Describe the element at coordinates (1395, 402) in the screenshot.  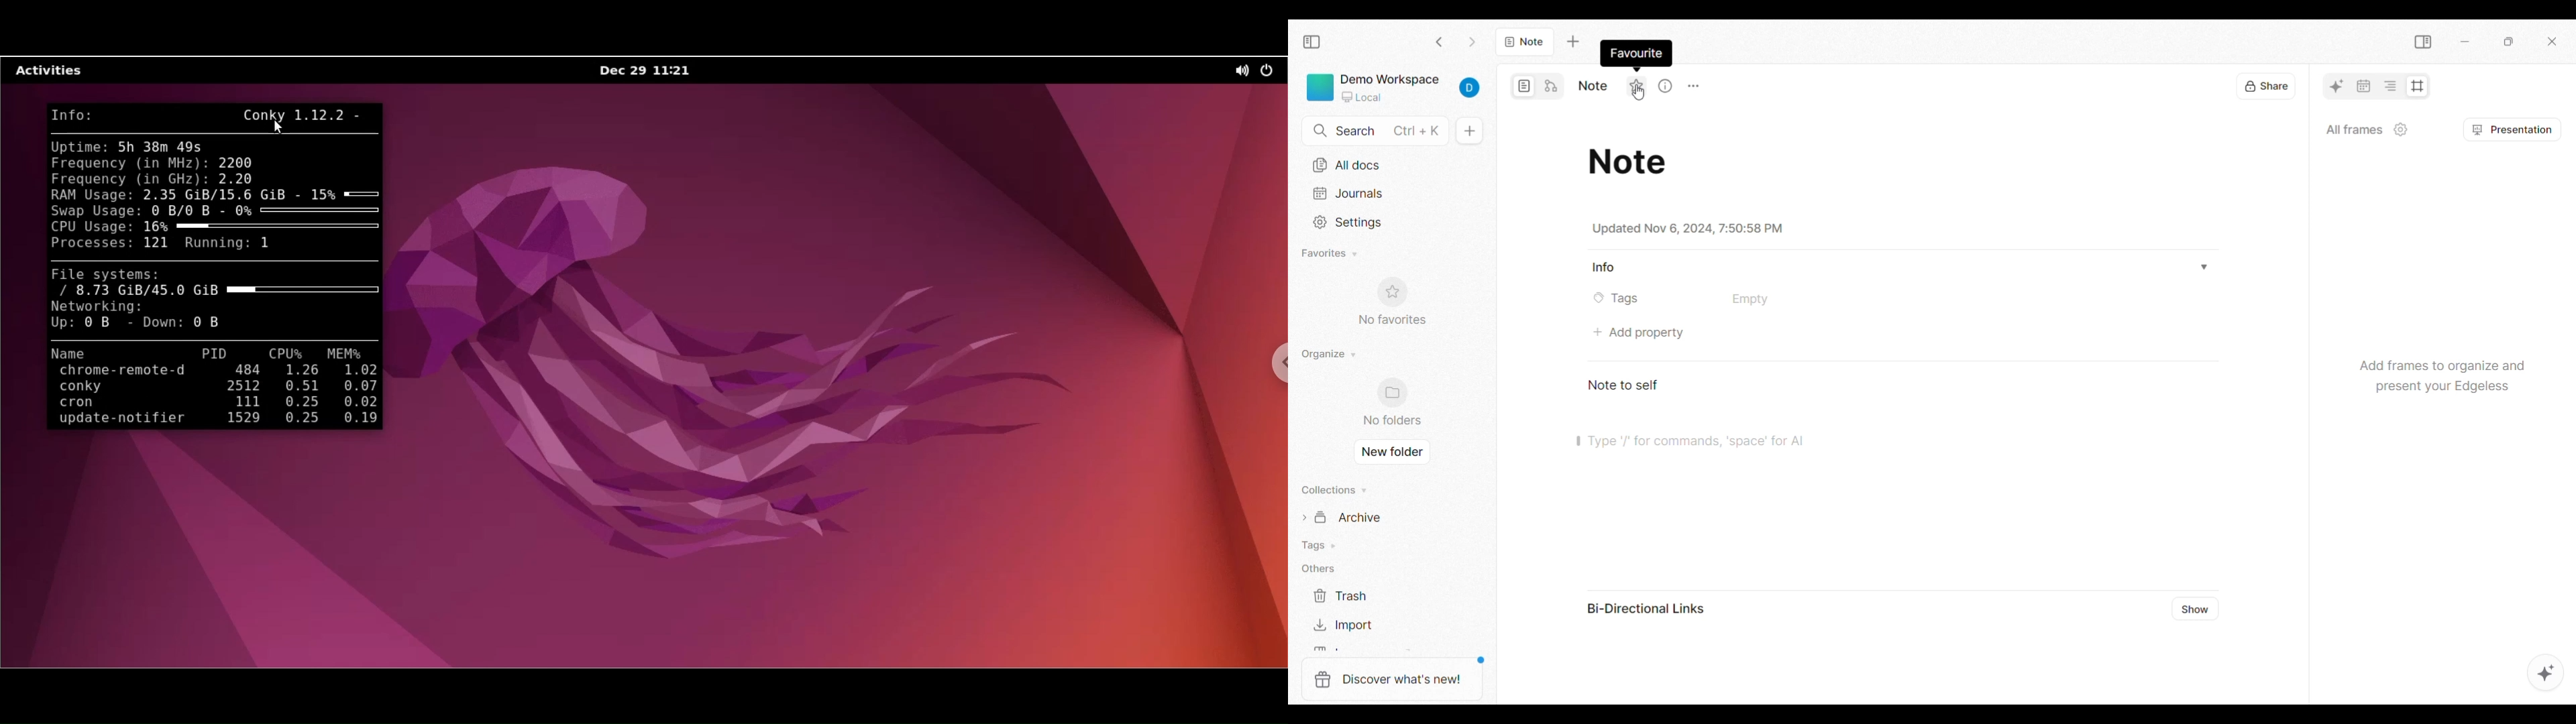
I see `No Folder` at that location.